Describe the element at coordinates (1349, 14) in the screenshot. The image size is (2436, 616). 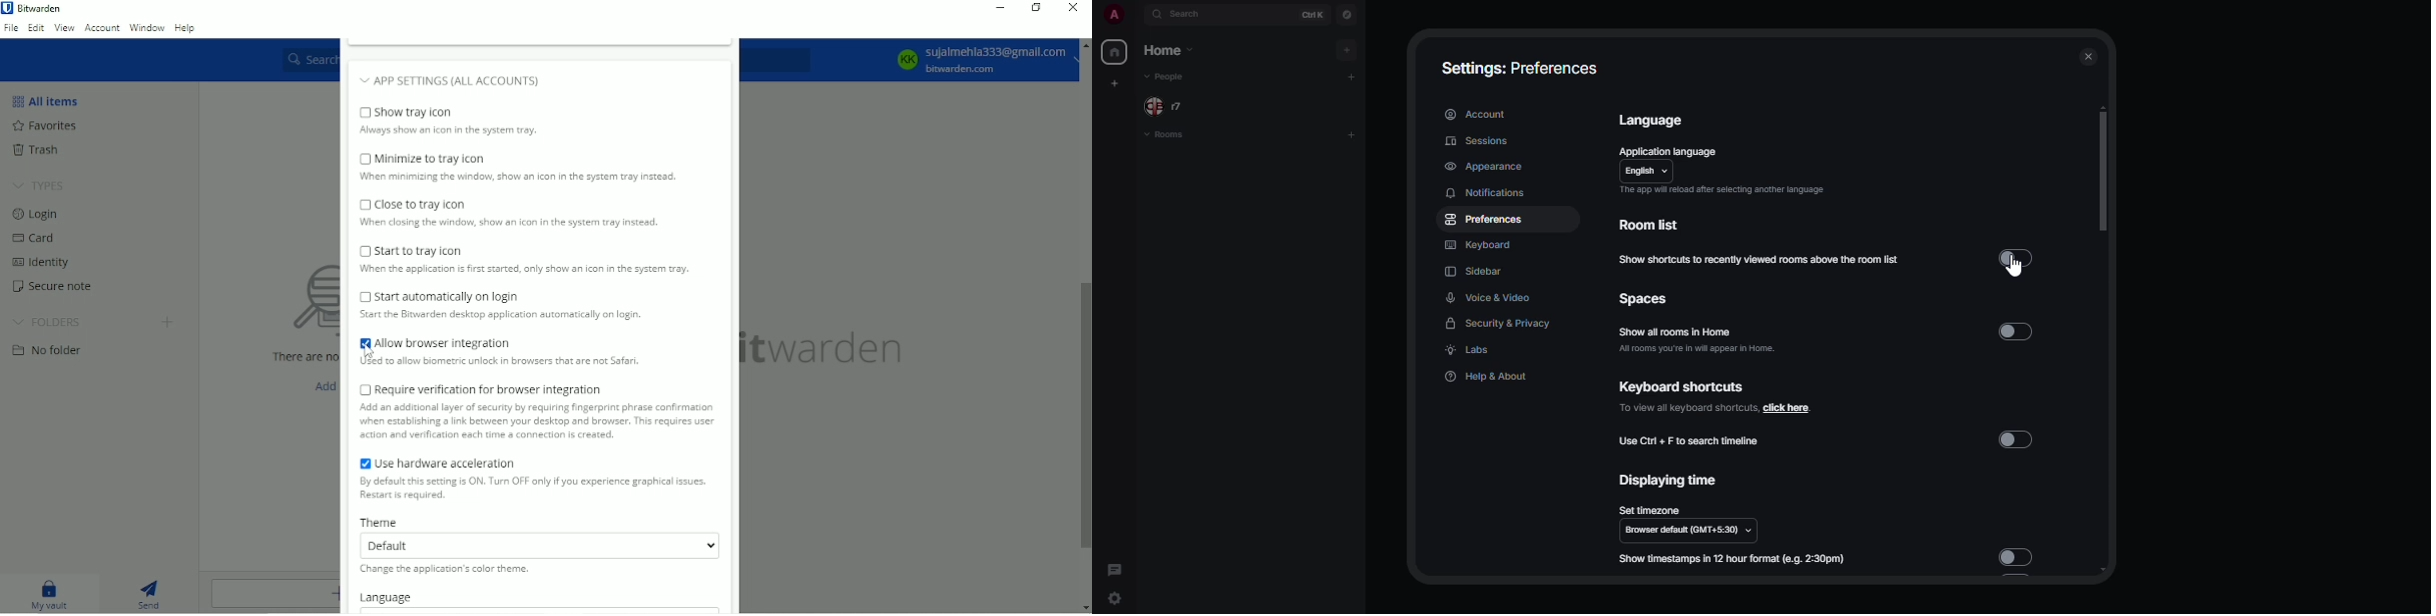
I see `navigator` at that location.